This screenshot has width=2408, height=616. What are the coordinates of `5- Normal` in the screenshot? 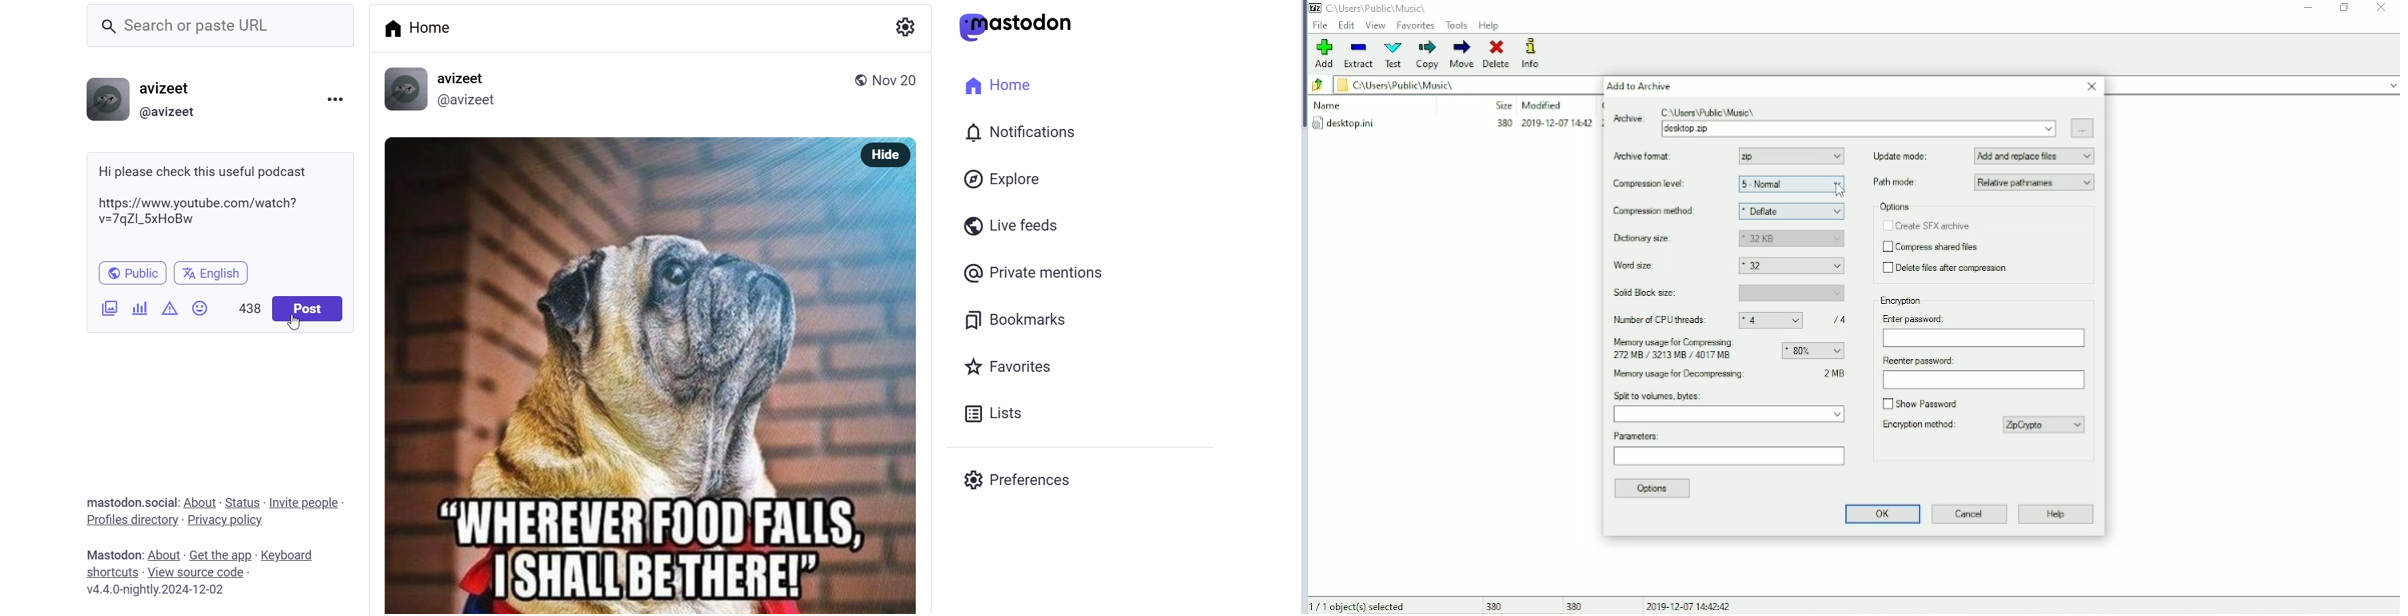 It's located at (1789, 183).